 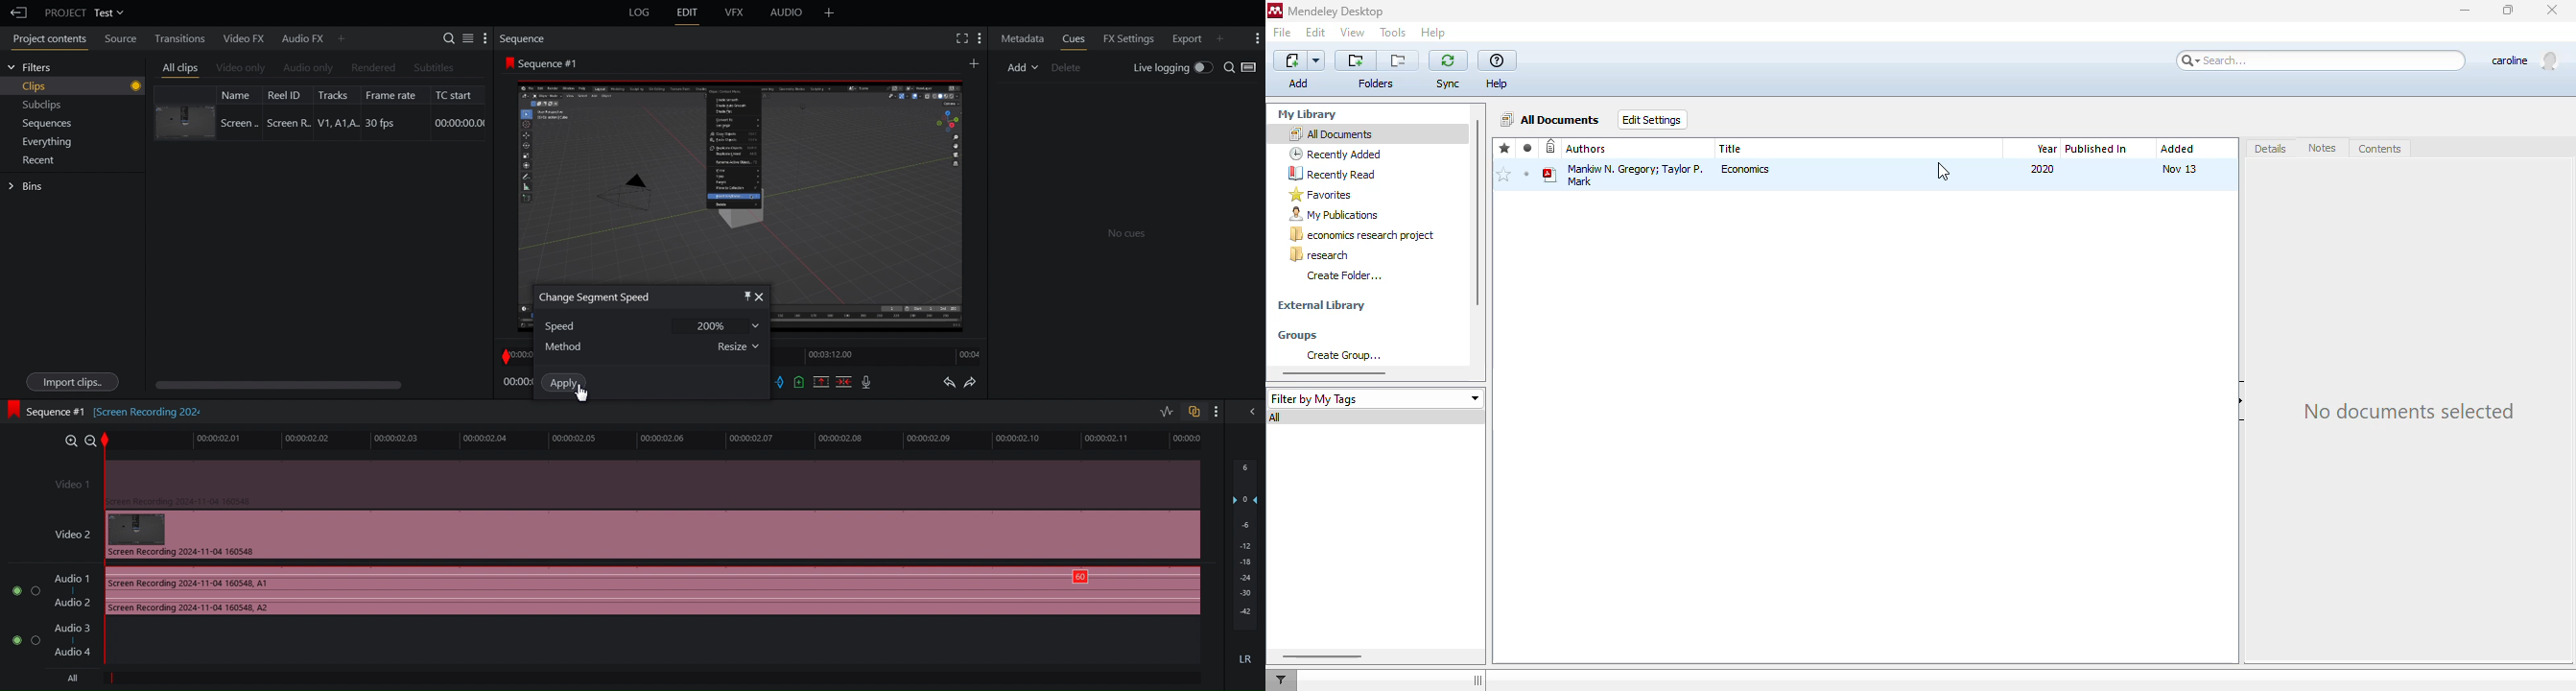 I want to click on Edit, so click(x=687, y=13).